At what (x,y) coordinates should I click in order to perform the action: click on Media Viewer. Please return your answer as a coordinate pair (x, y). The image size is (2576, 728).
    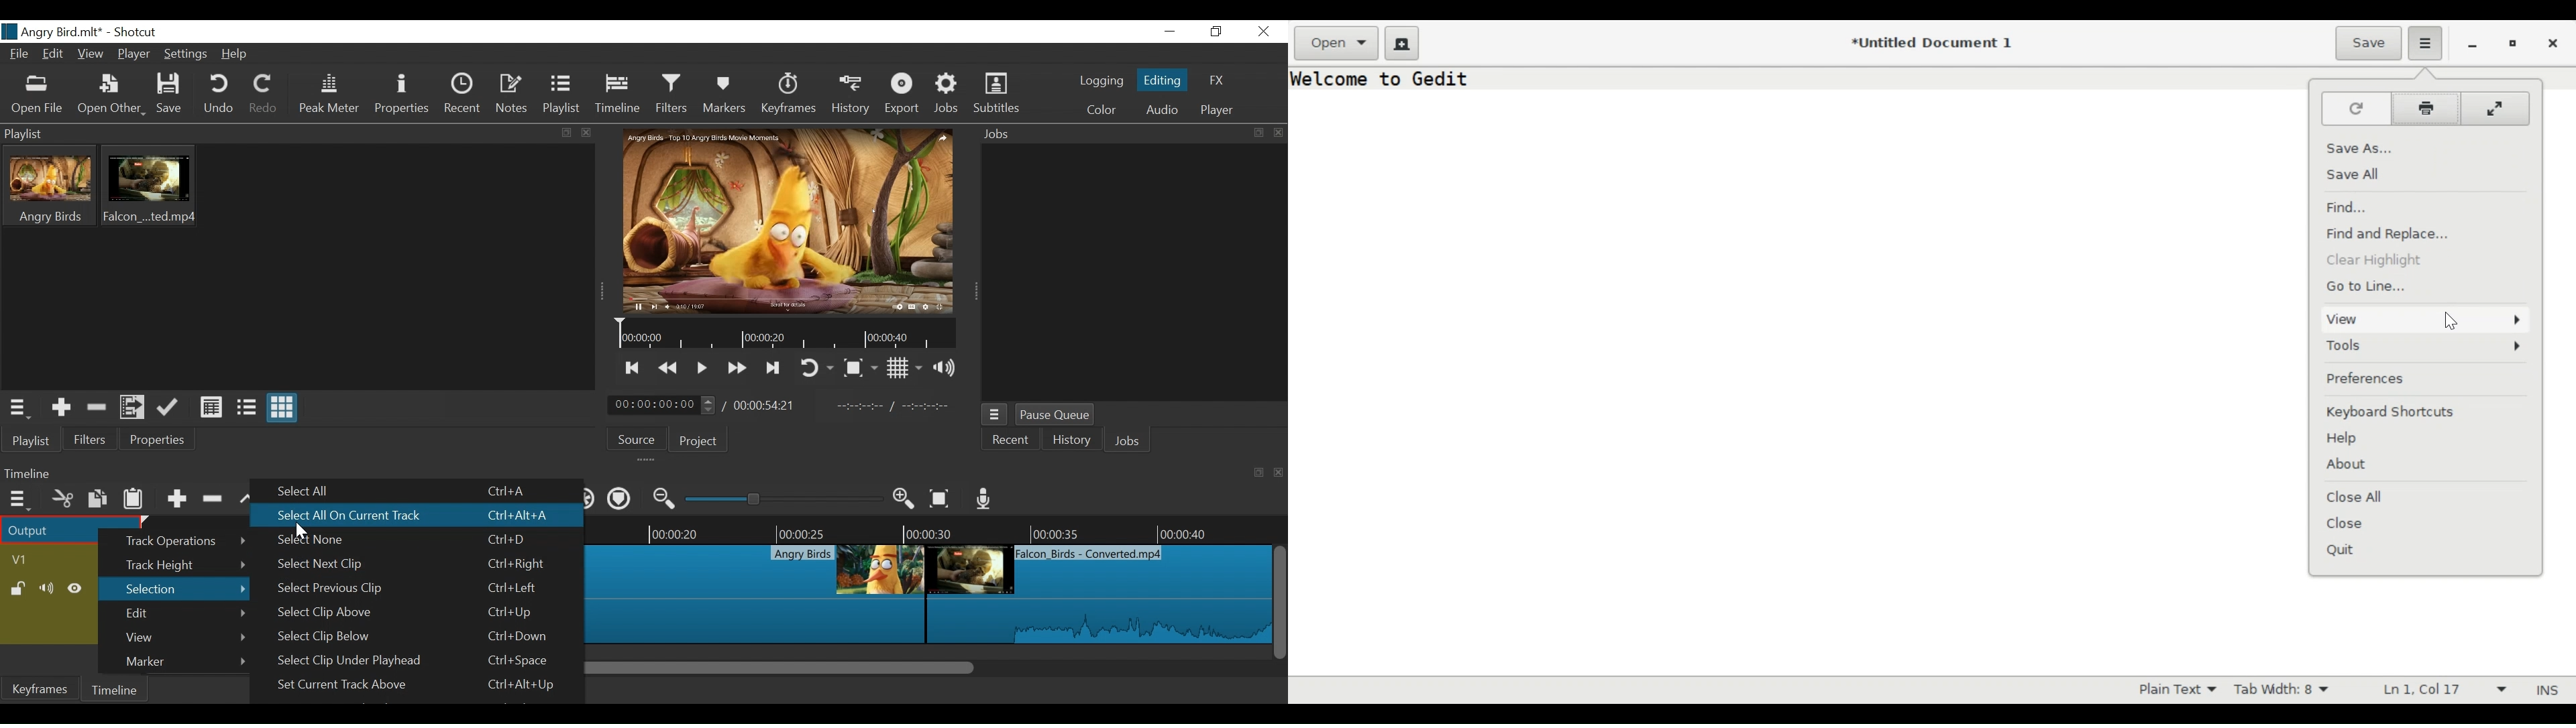
    Looking at the image, I should click on (784, 221).